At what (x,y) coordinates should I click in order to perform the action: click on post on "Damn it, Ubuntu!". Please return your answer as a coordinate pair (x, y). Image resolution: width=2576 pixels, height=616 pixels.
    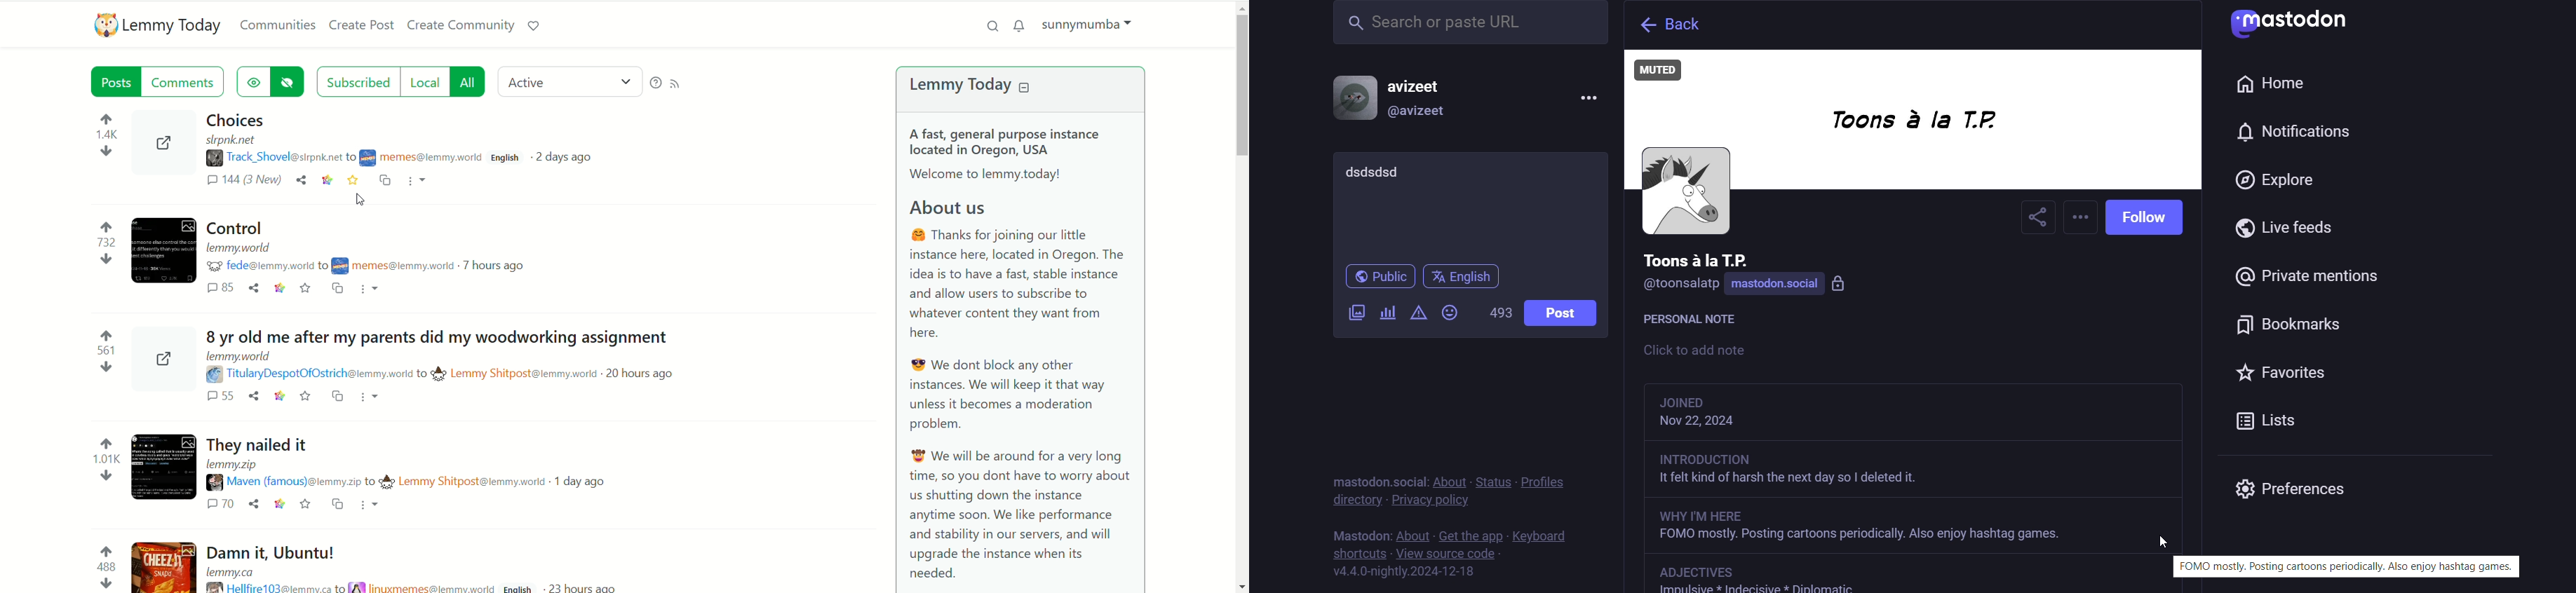
    Looking at the image, I should click on (314, 557).